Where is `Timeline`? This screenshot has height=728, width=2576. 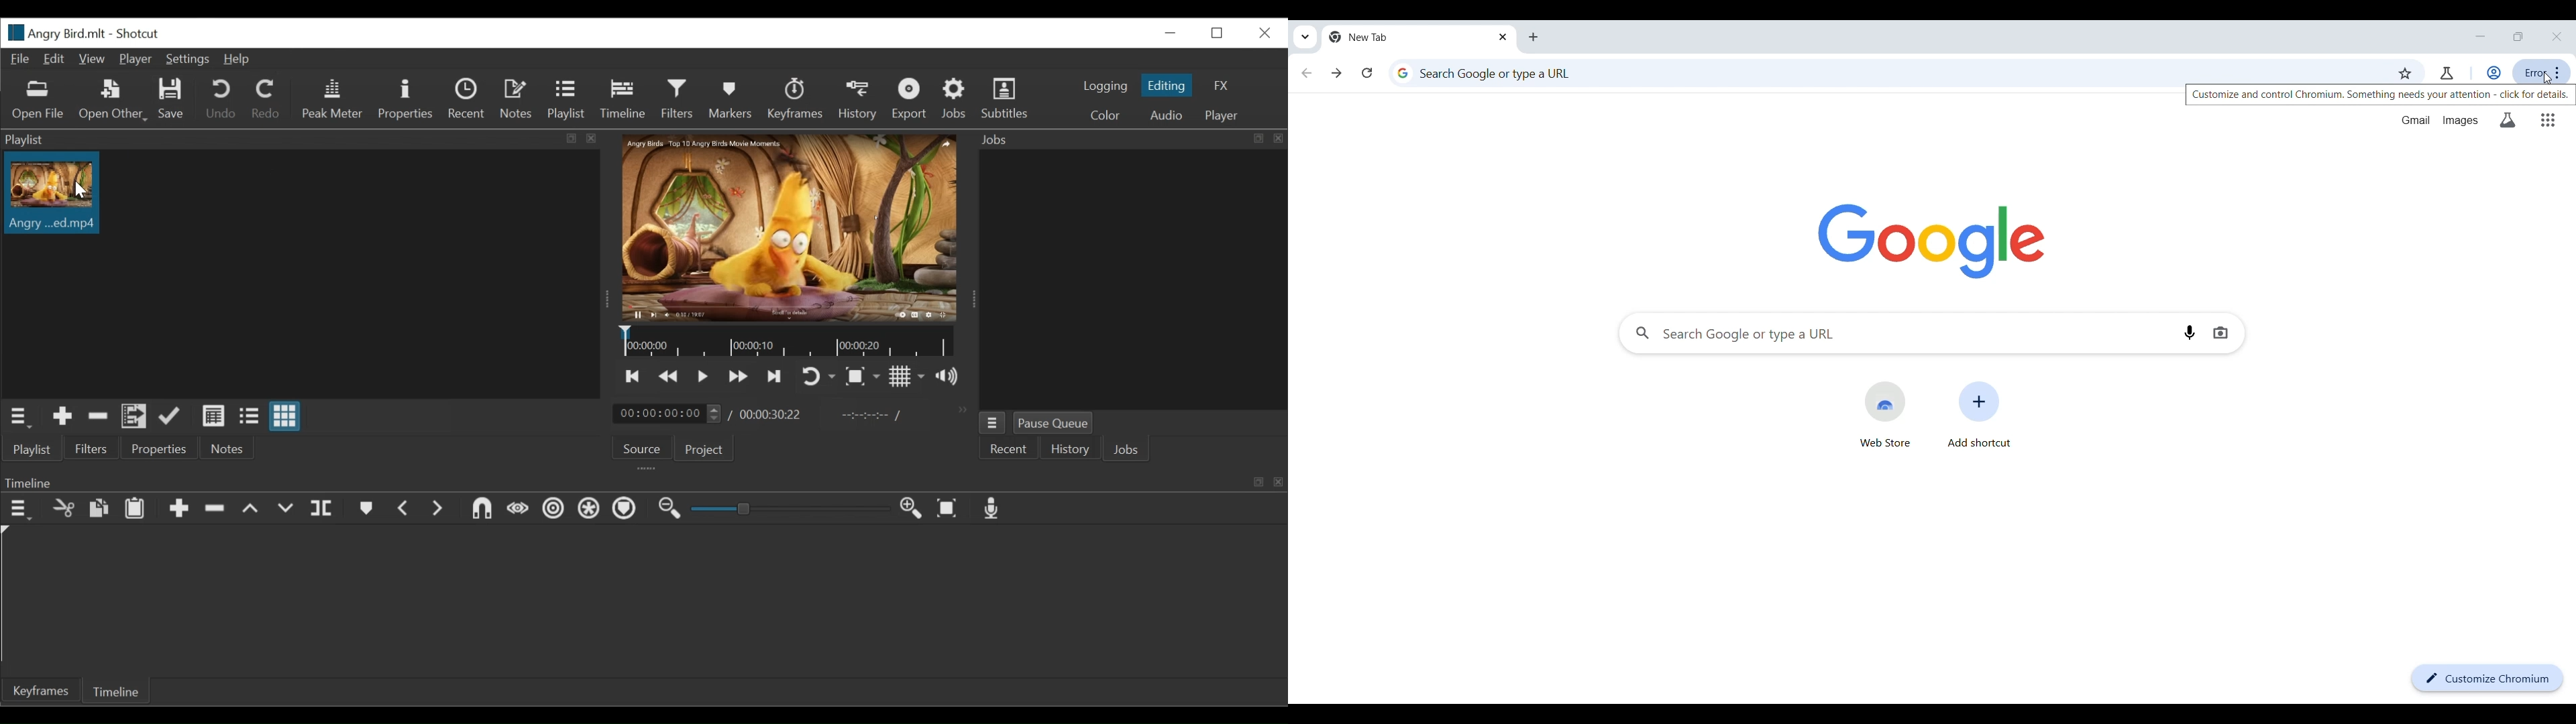
Timeline is located at coordinates (787, 342).